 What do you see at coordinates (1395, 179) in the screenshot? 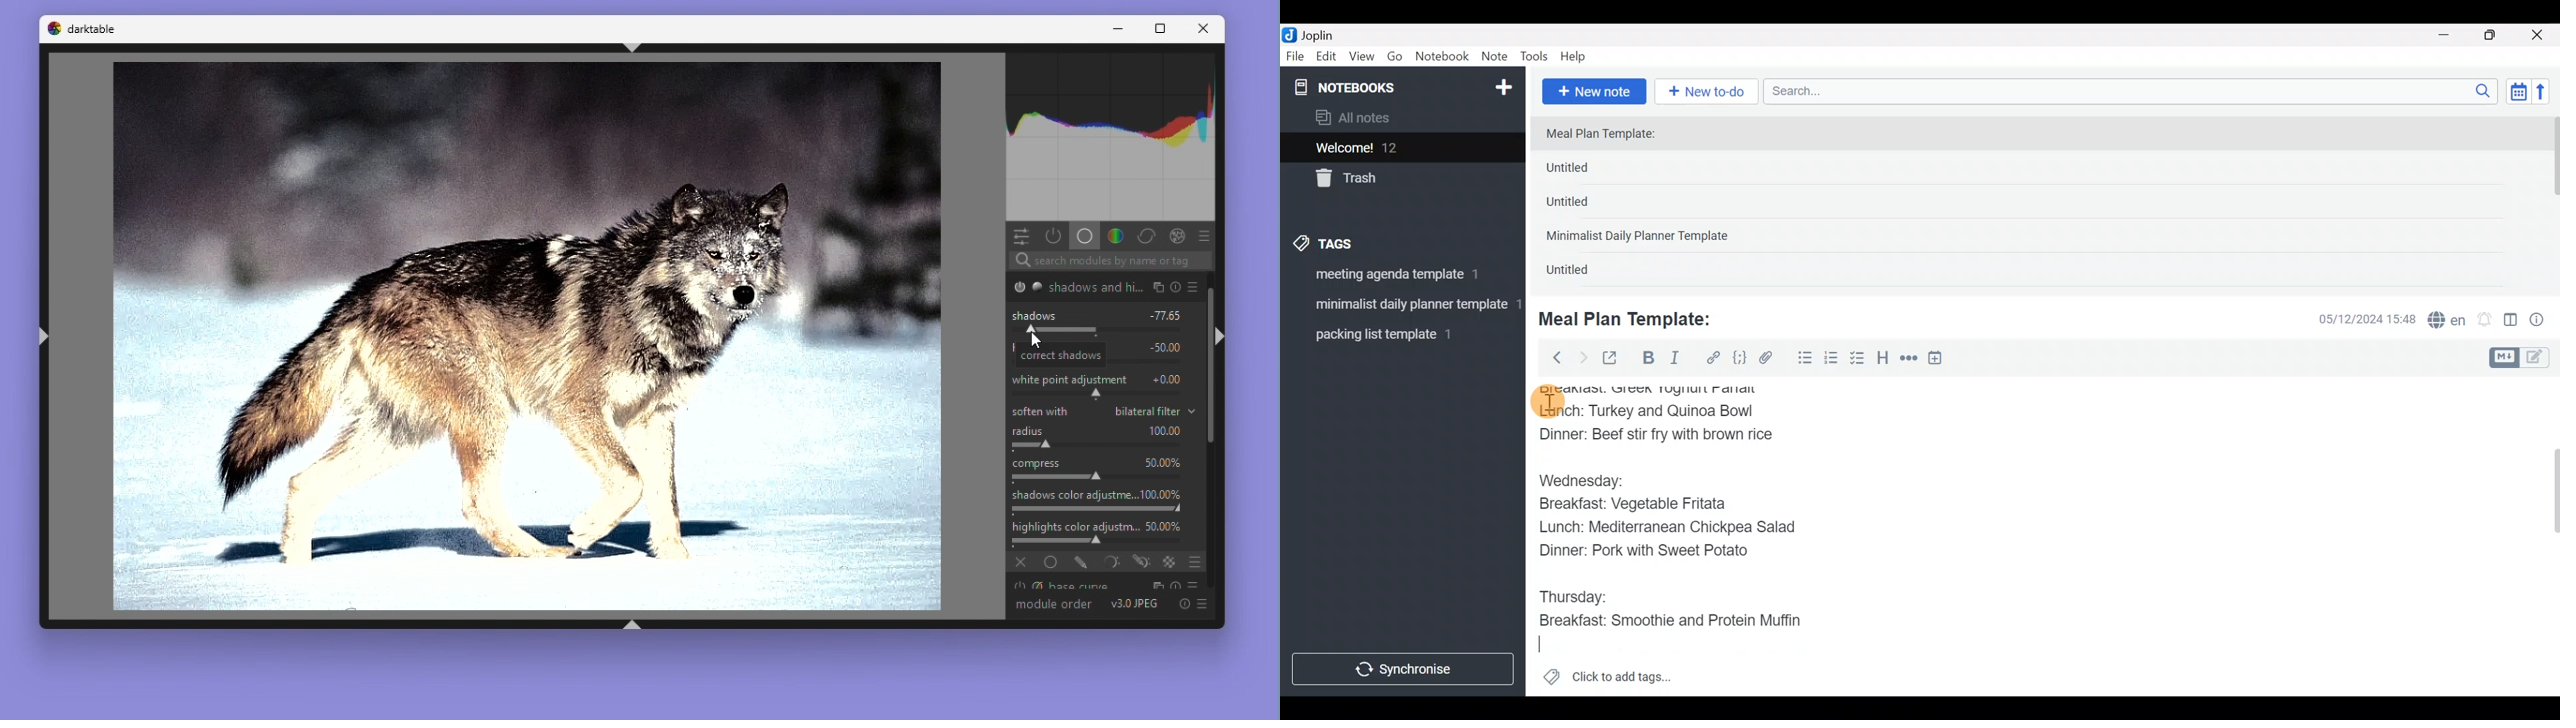
I see `Trash` at bounding box center [1395, 179].